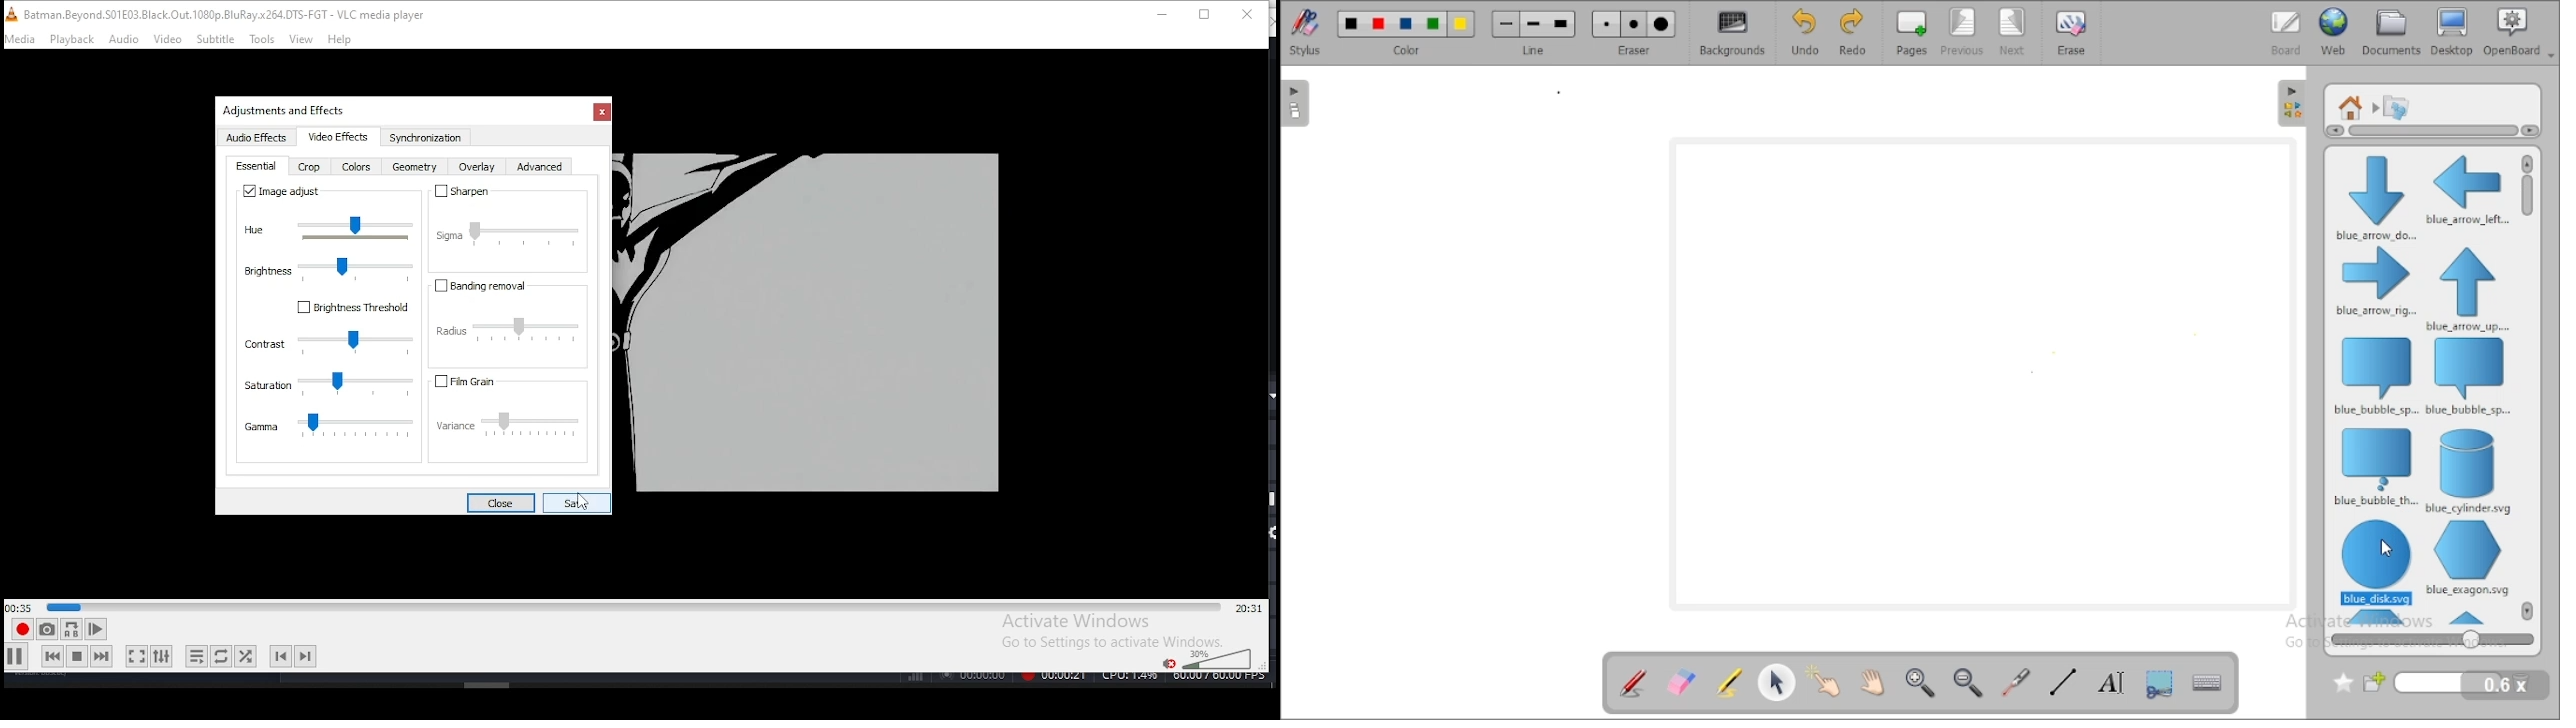  I want to click on new folder, so click(2434, 683).